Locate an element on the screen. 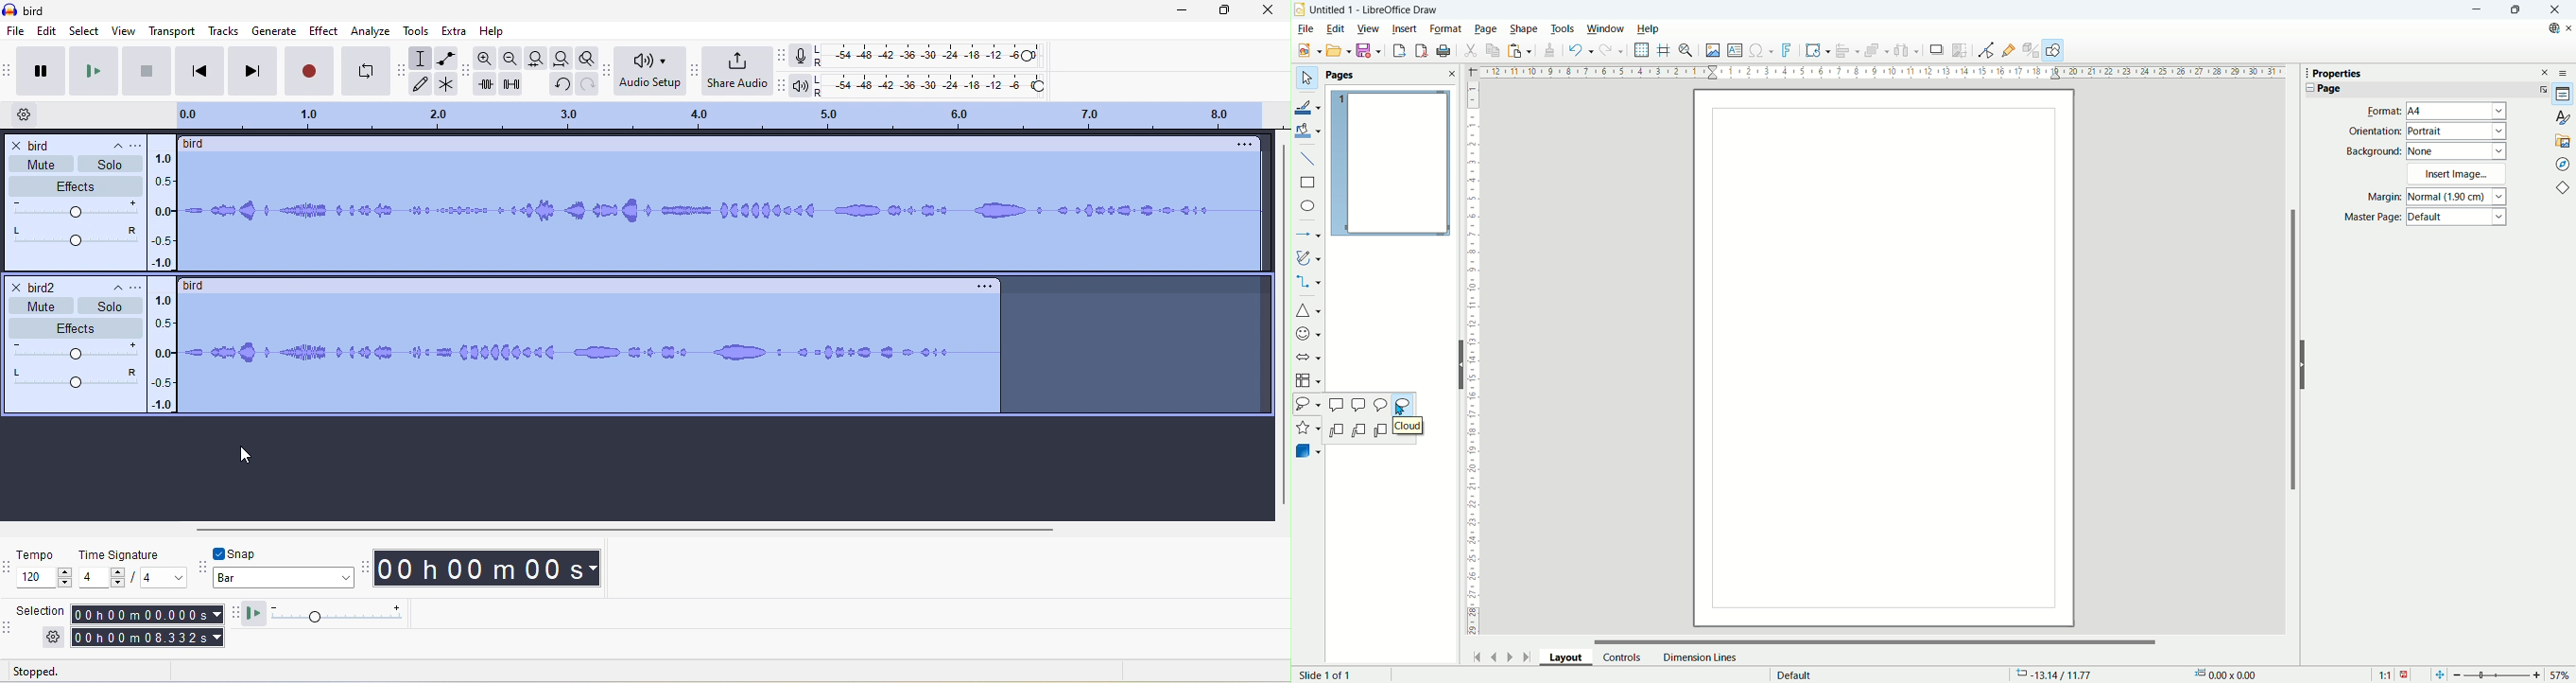 The width and height of the screenshot is (2576, 700). stop is located at coordinates (147, 70).